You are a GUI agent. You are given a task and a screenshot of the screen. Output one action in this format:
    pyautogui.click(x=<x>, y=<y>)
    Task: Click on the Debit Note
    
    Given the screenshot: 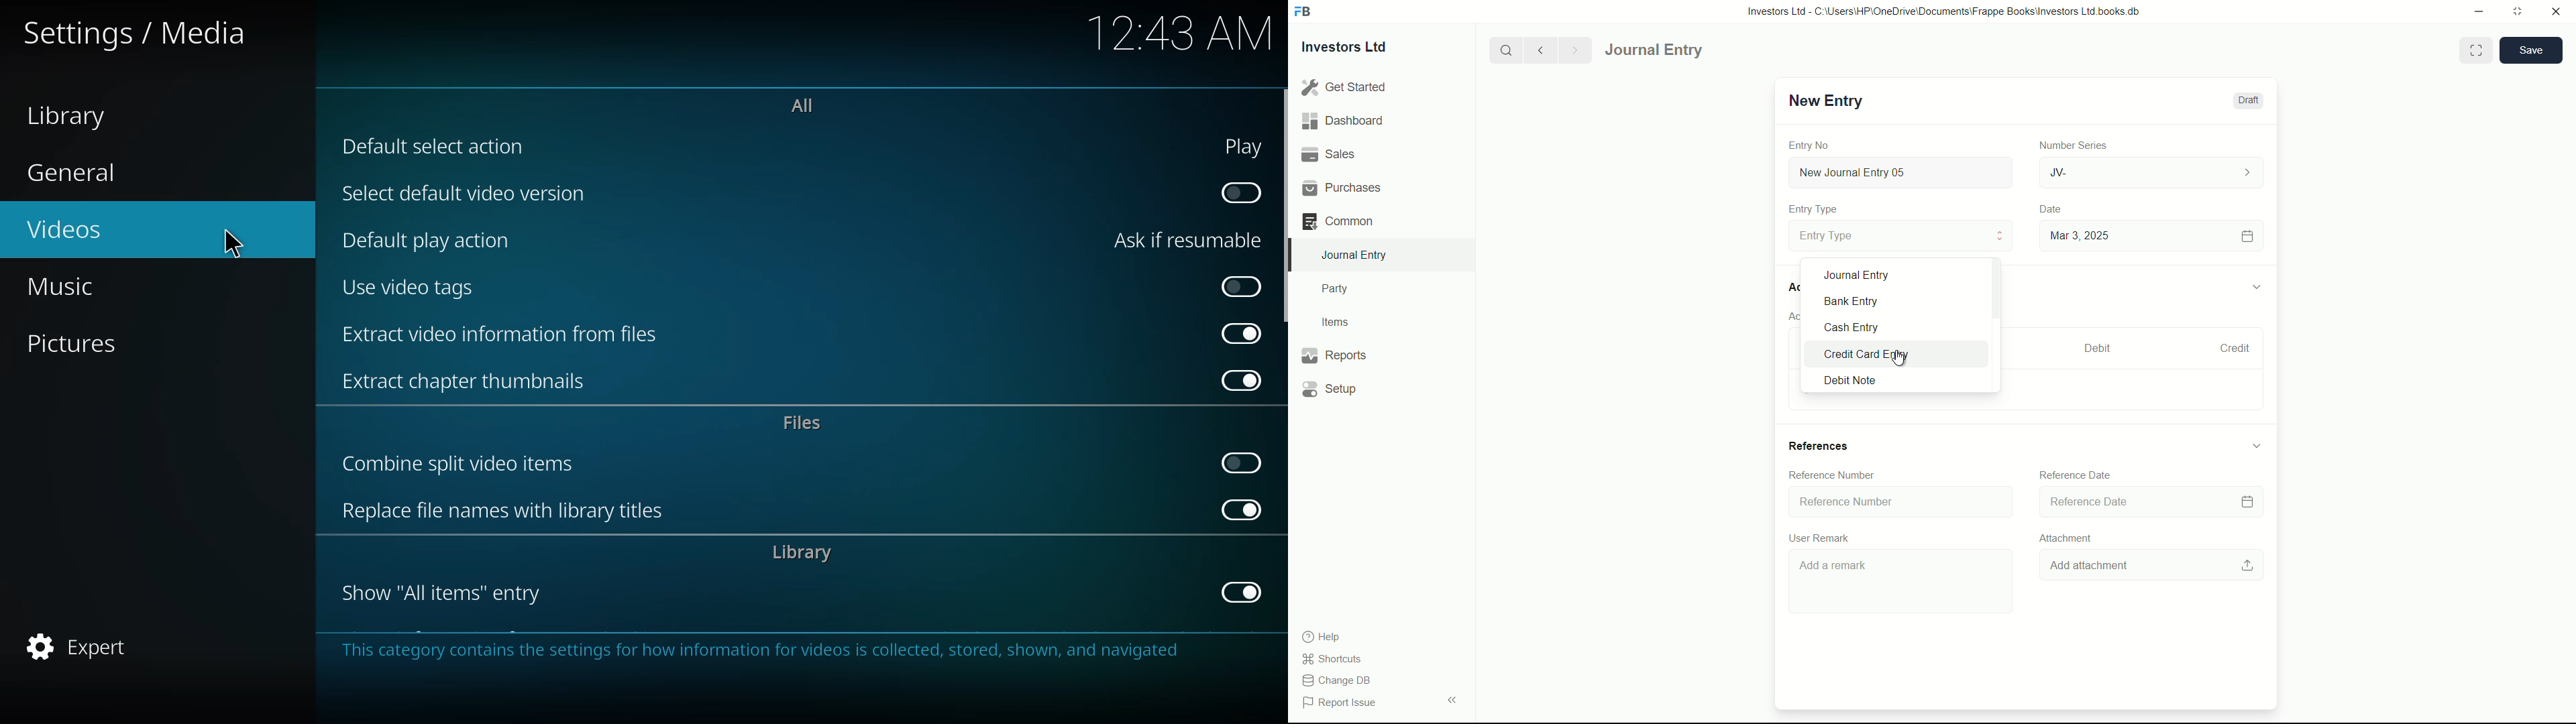 What is the action you would take?
    pyautogui.click(x=1866, y=381)
    